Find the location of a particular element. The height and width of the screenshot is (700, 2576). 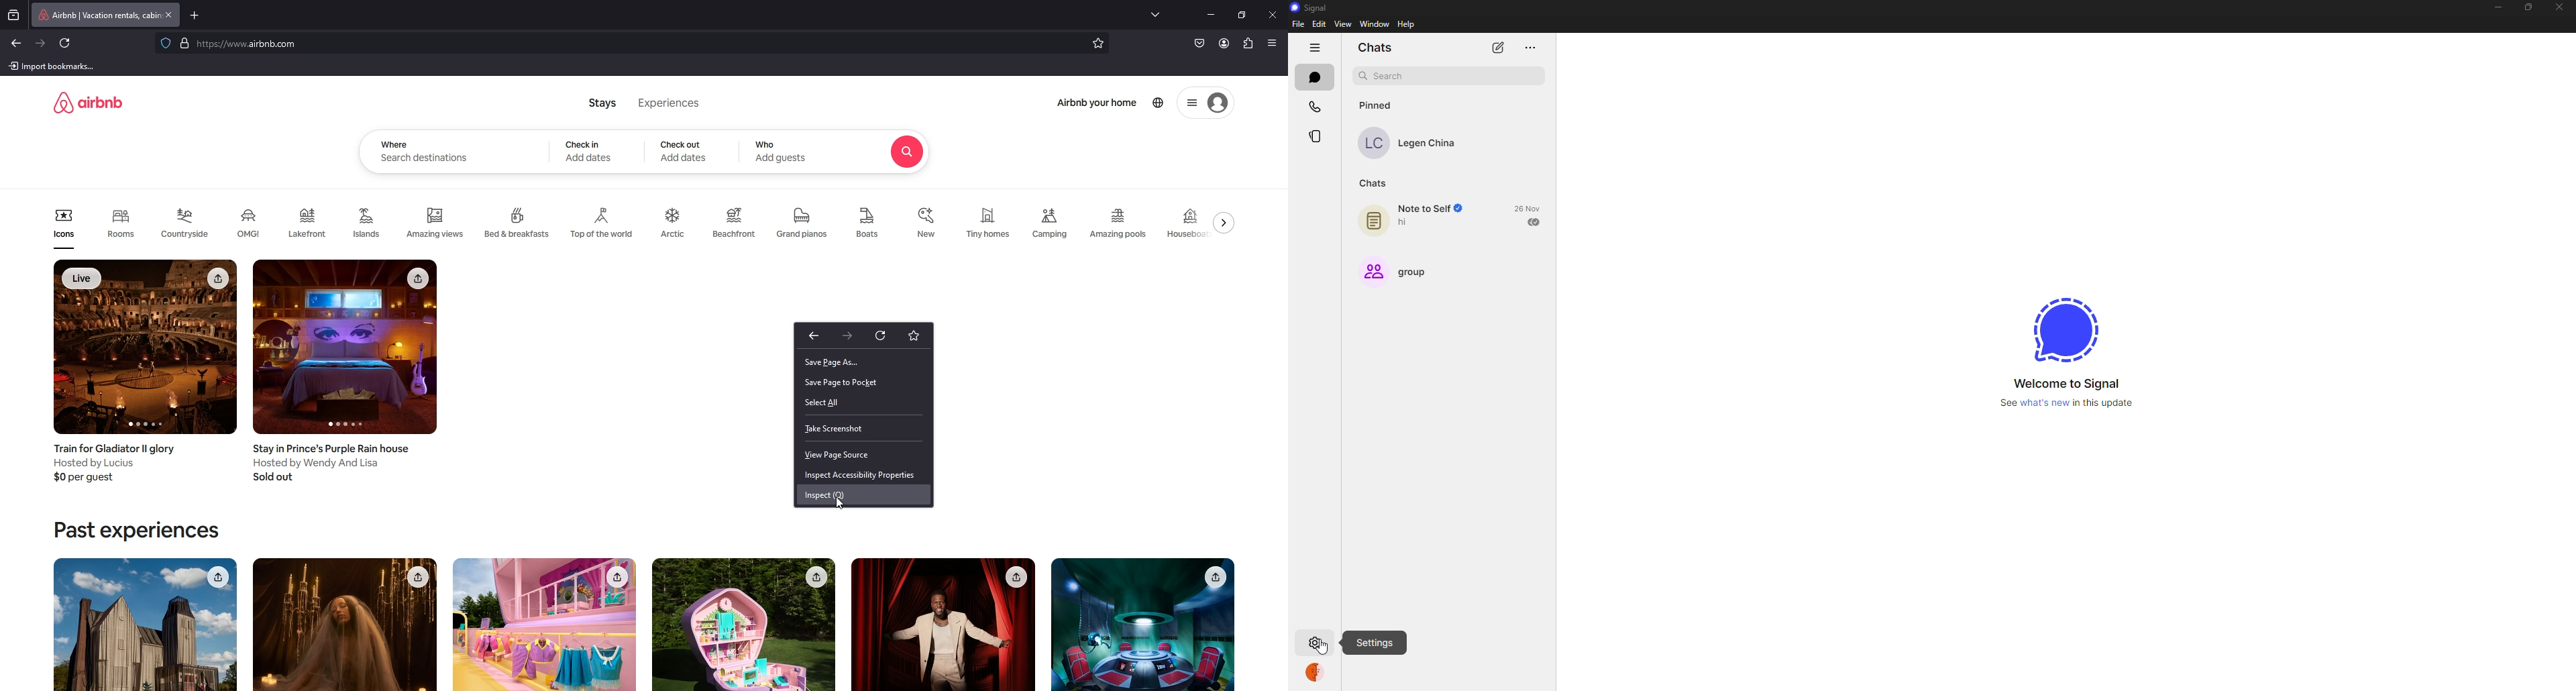

where is located at coordinates (394, 144).